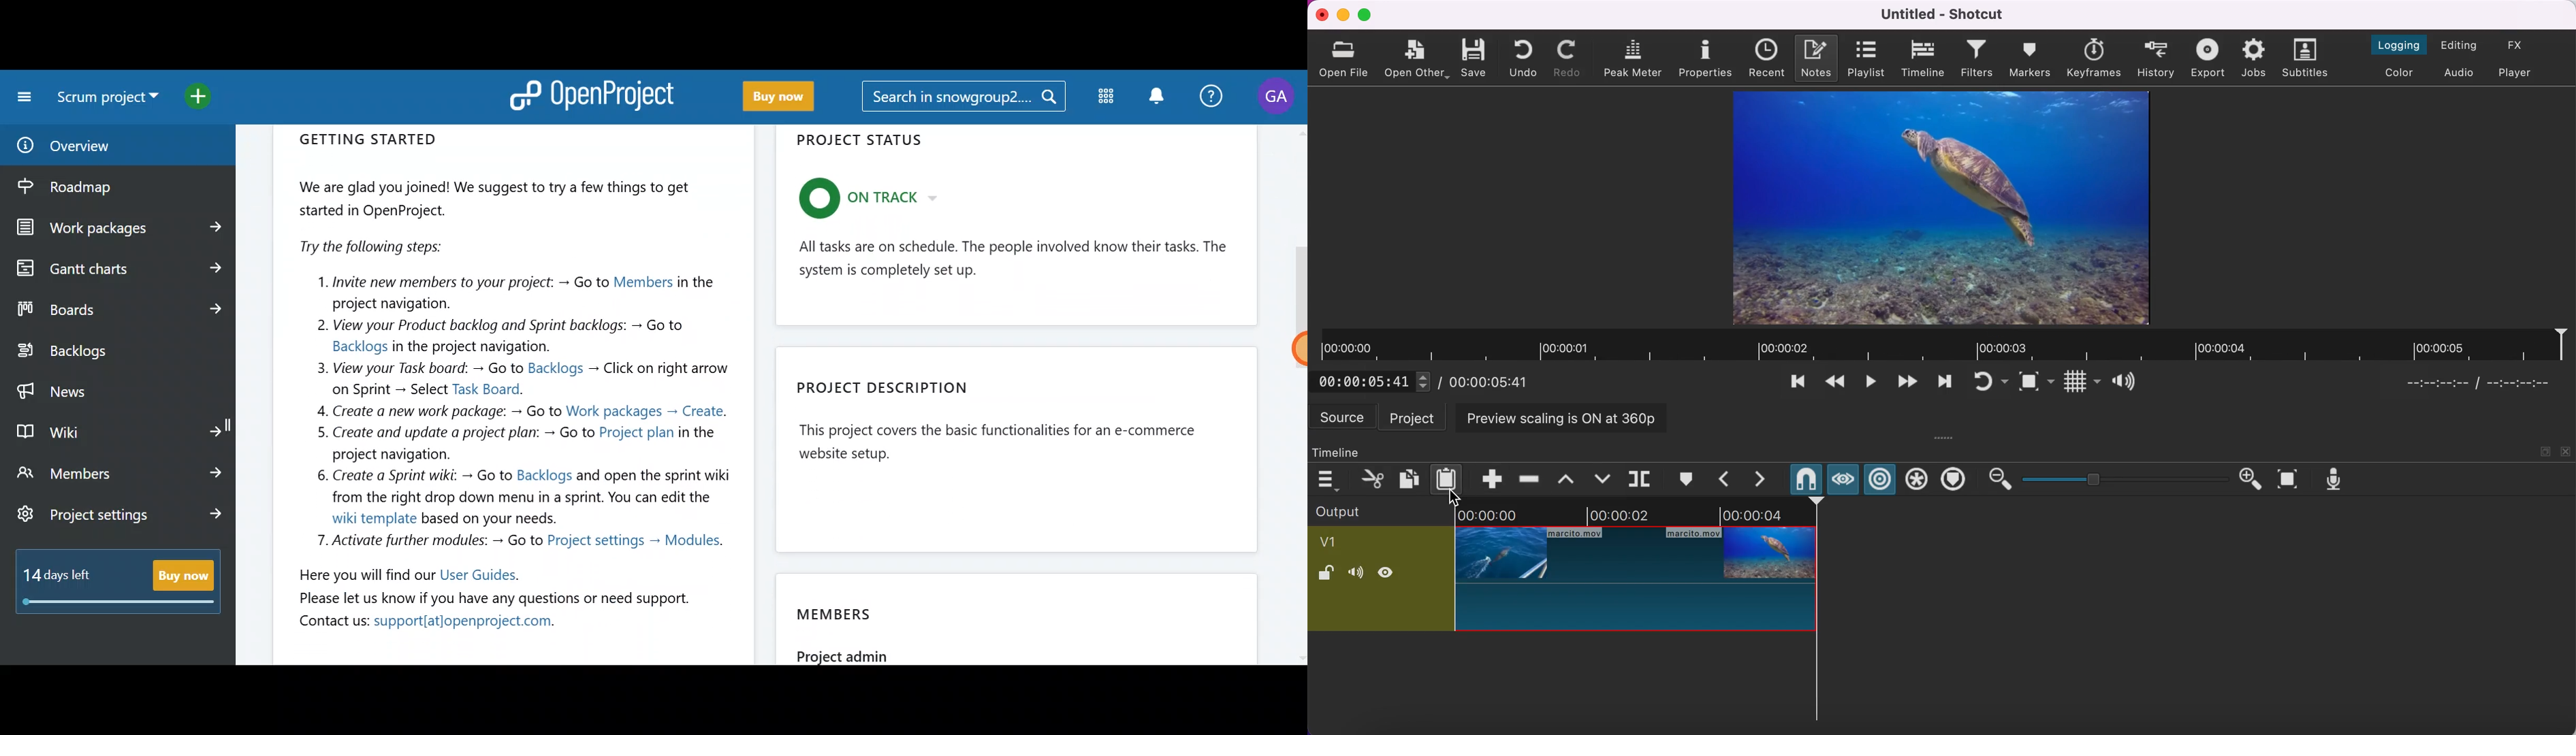  I want to click on Help, so click(1213, 94).